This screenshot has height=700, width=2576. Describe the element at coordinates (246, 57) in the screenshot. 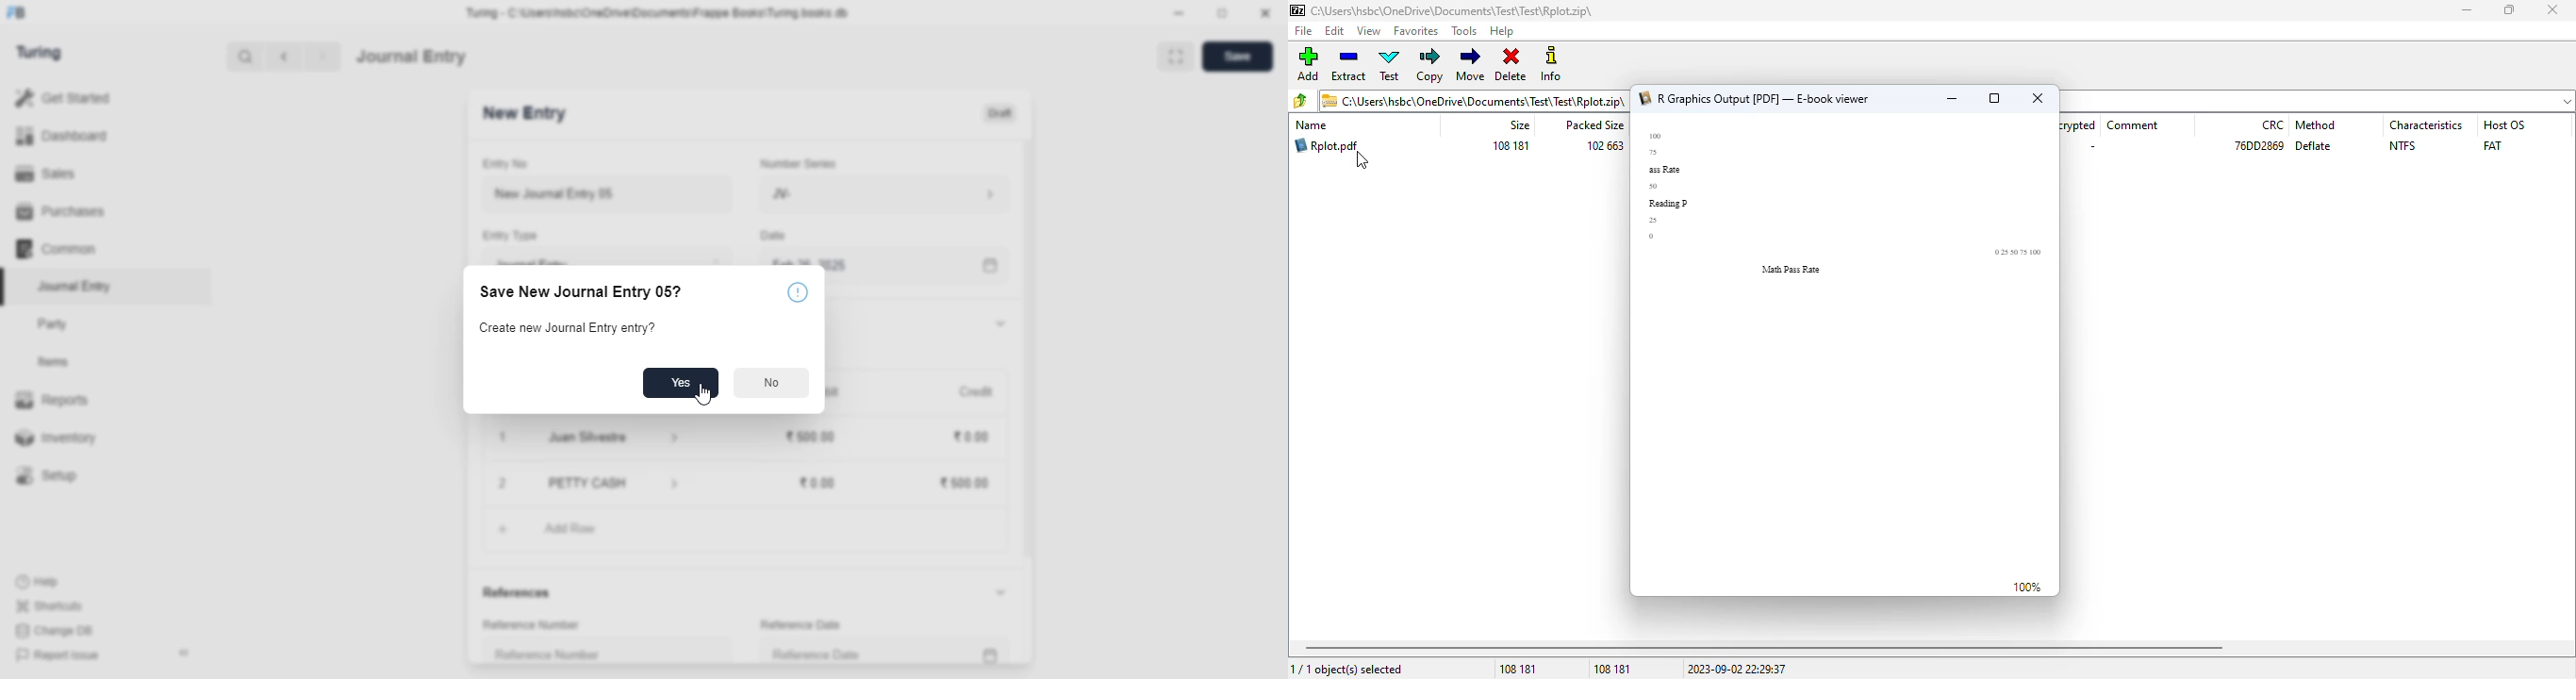

I see `search` at that location.